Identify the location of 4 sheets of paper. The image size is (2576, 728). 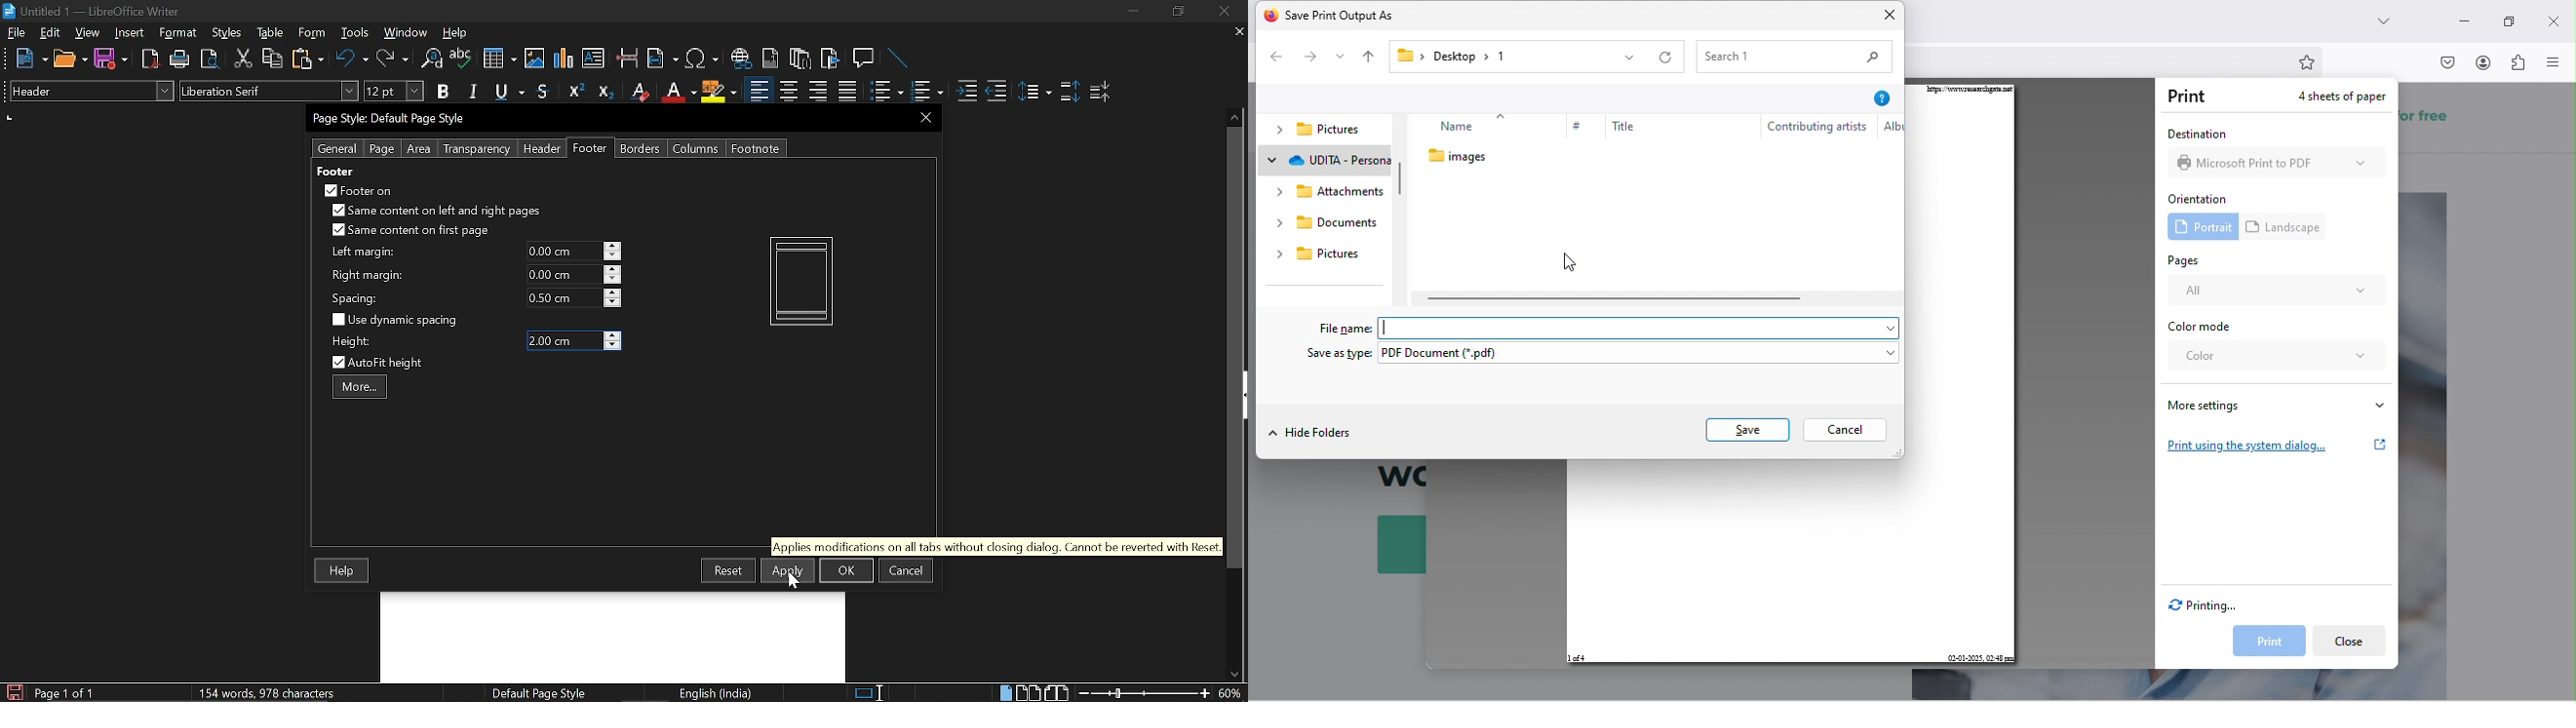
(2331, 97).